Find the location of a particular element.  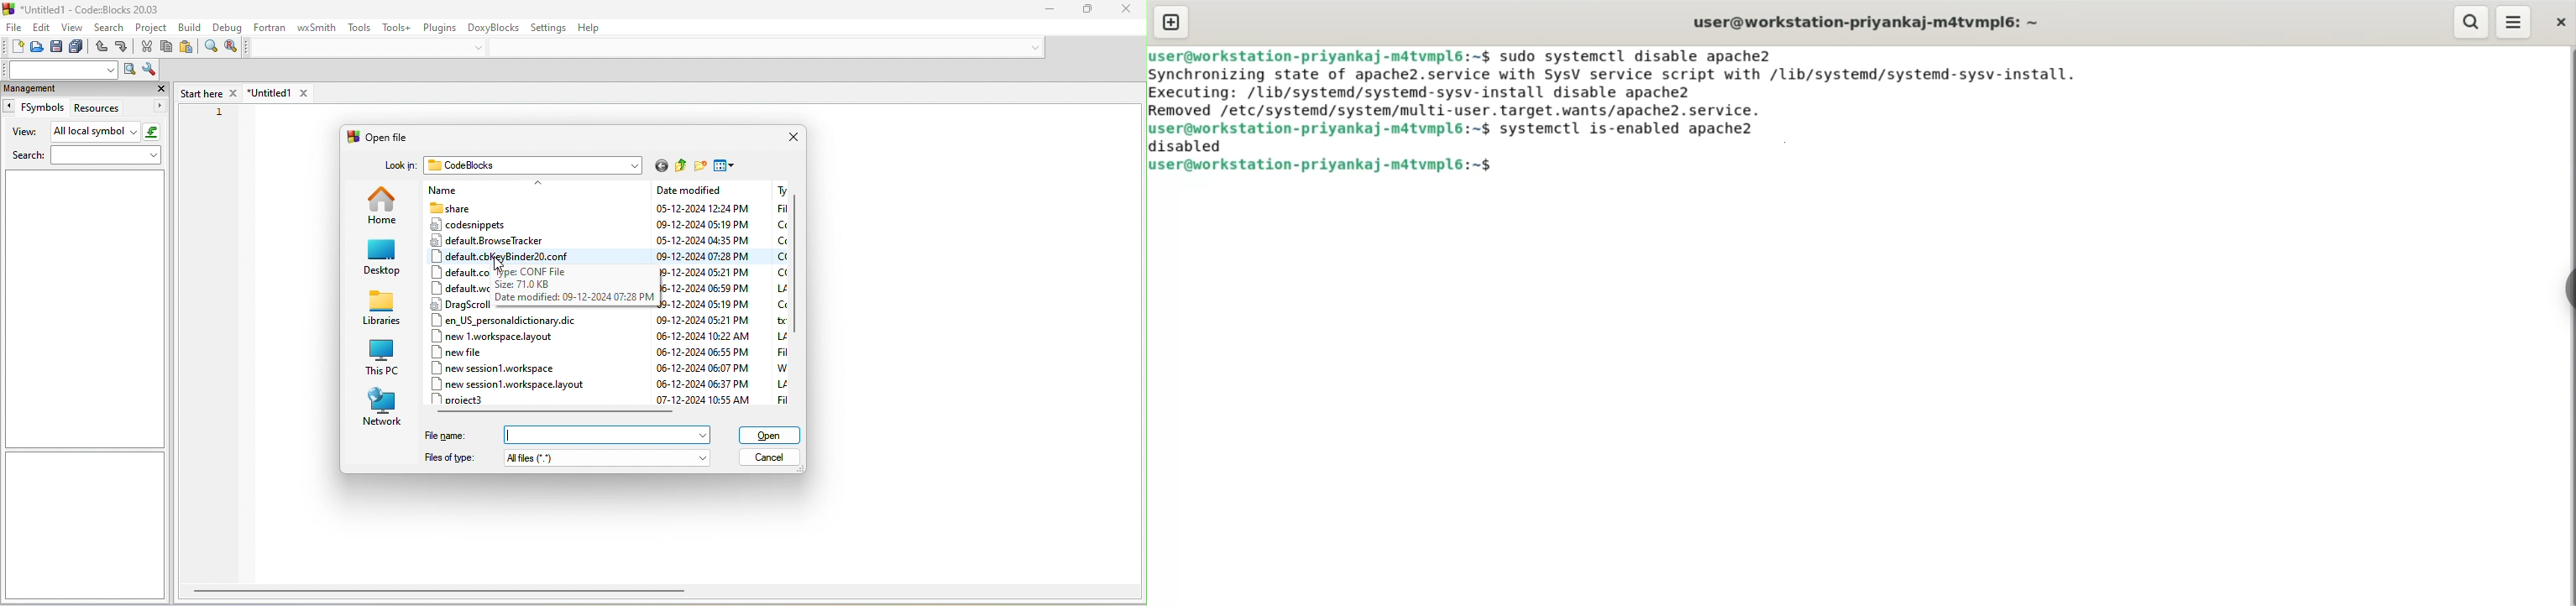

1 is located at coordinates (222, 112).